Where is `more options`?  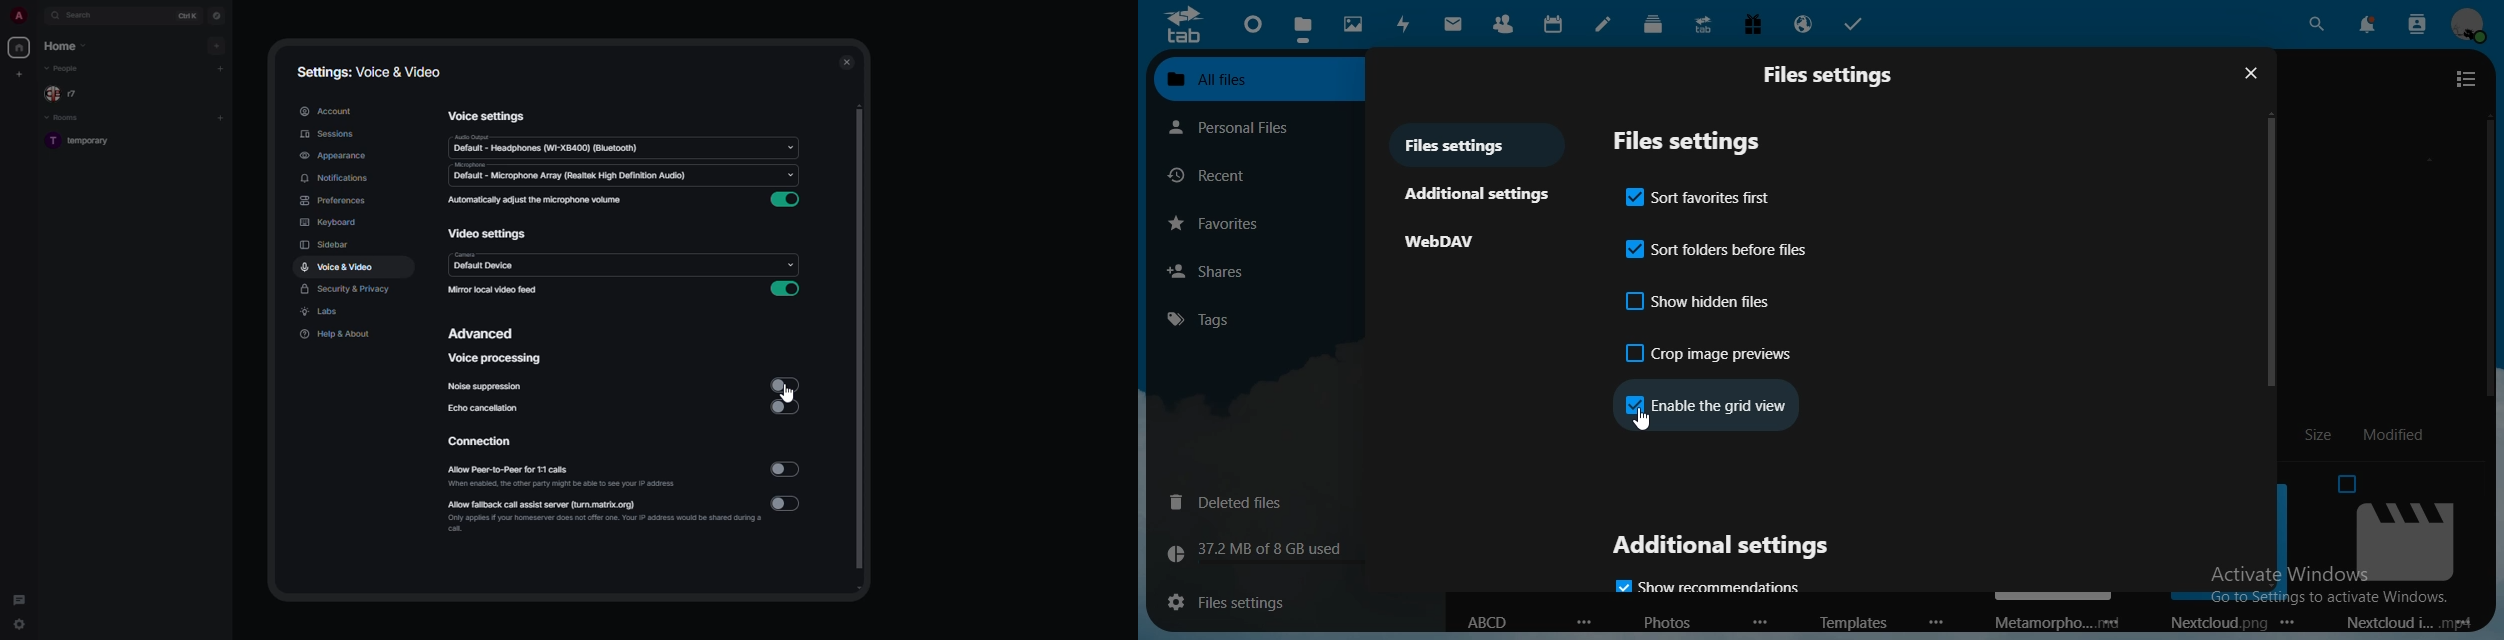 more options is located at coordinates (1938, 622).